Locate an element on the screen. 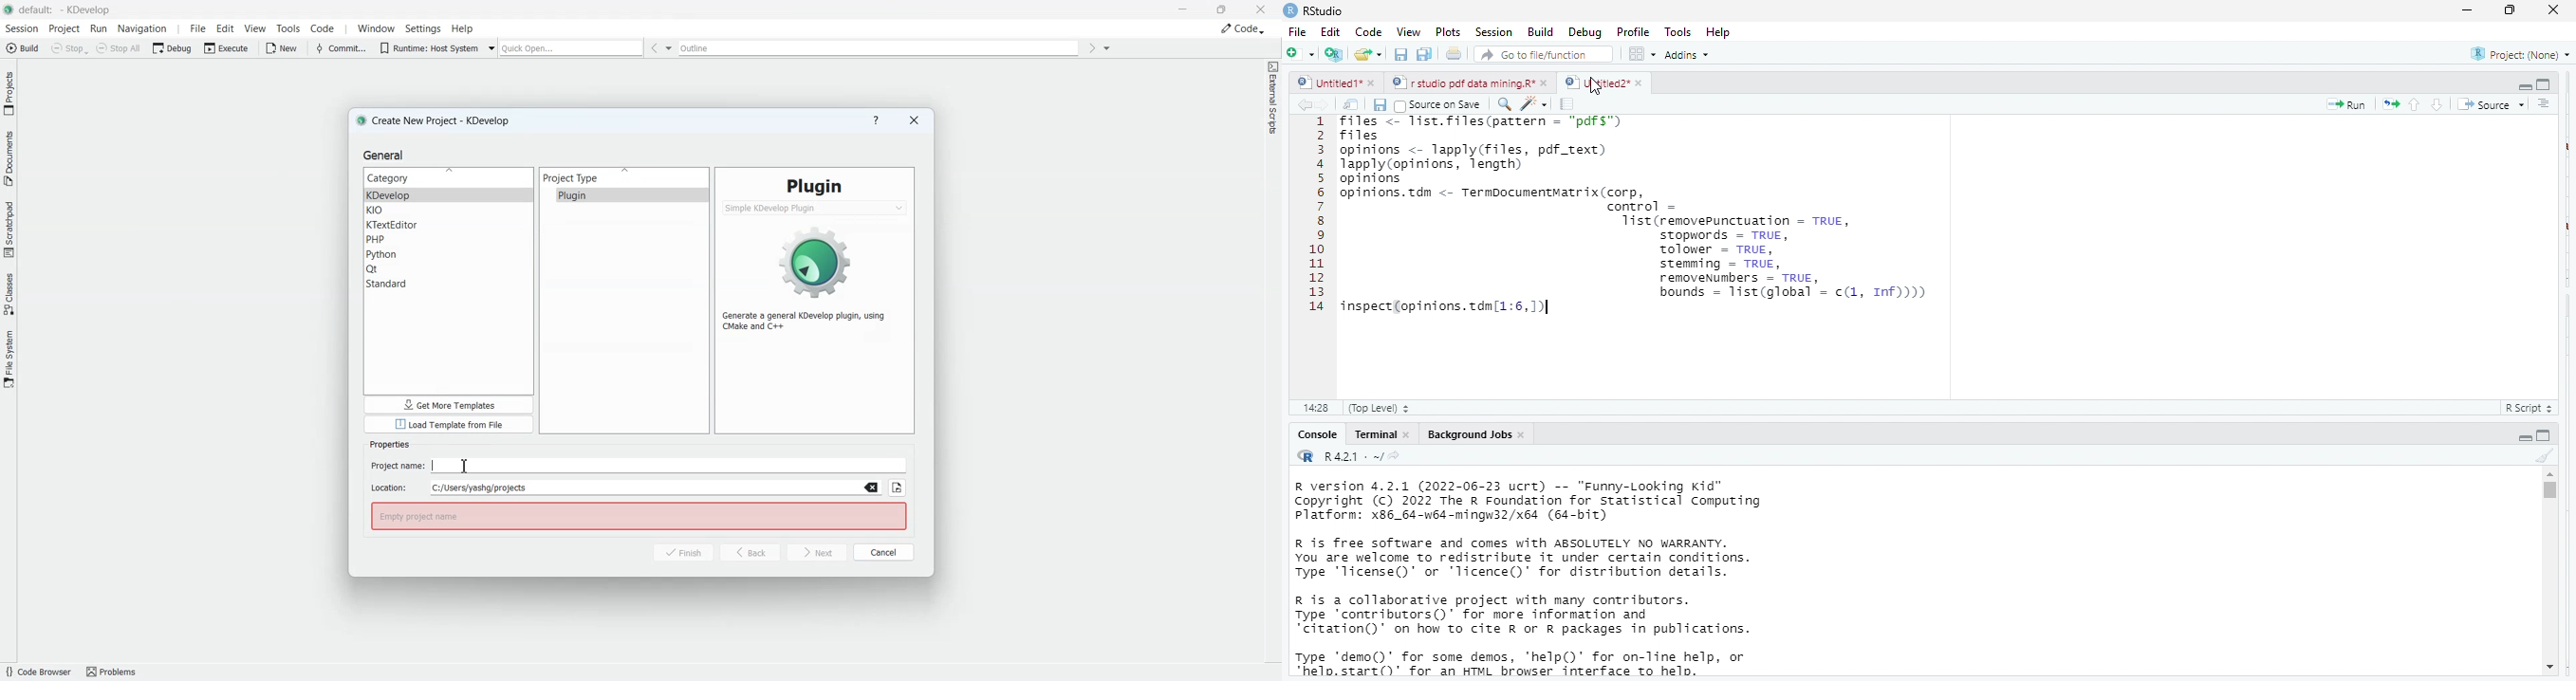 This screenshot has width=2576, height=700. project (none) is located at coordinates (2515, 54).